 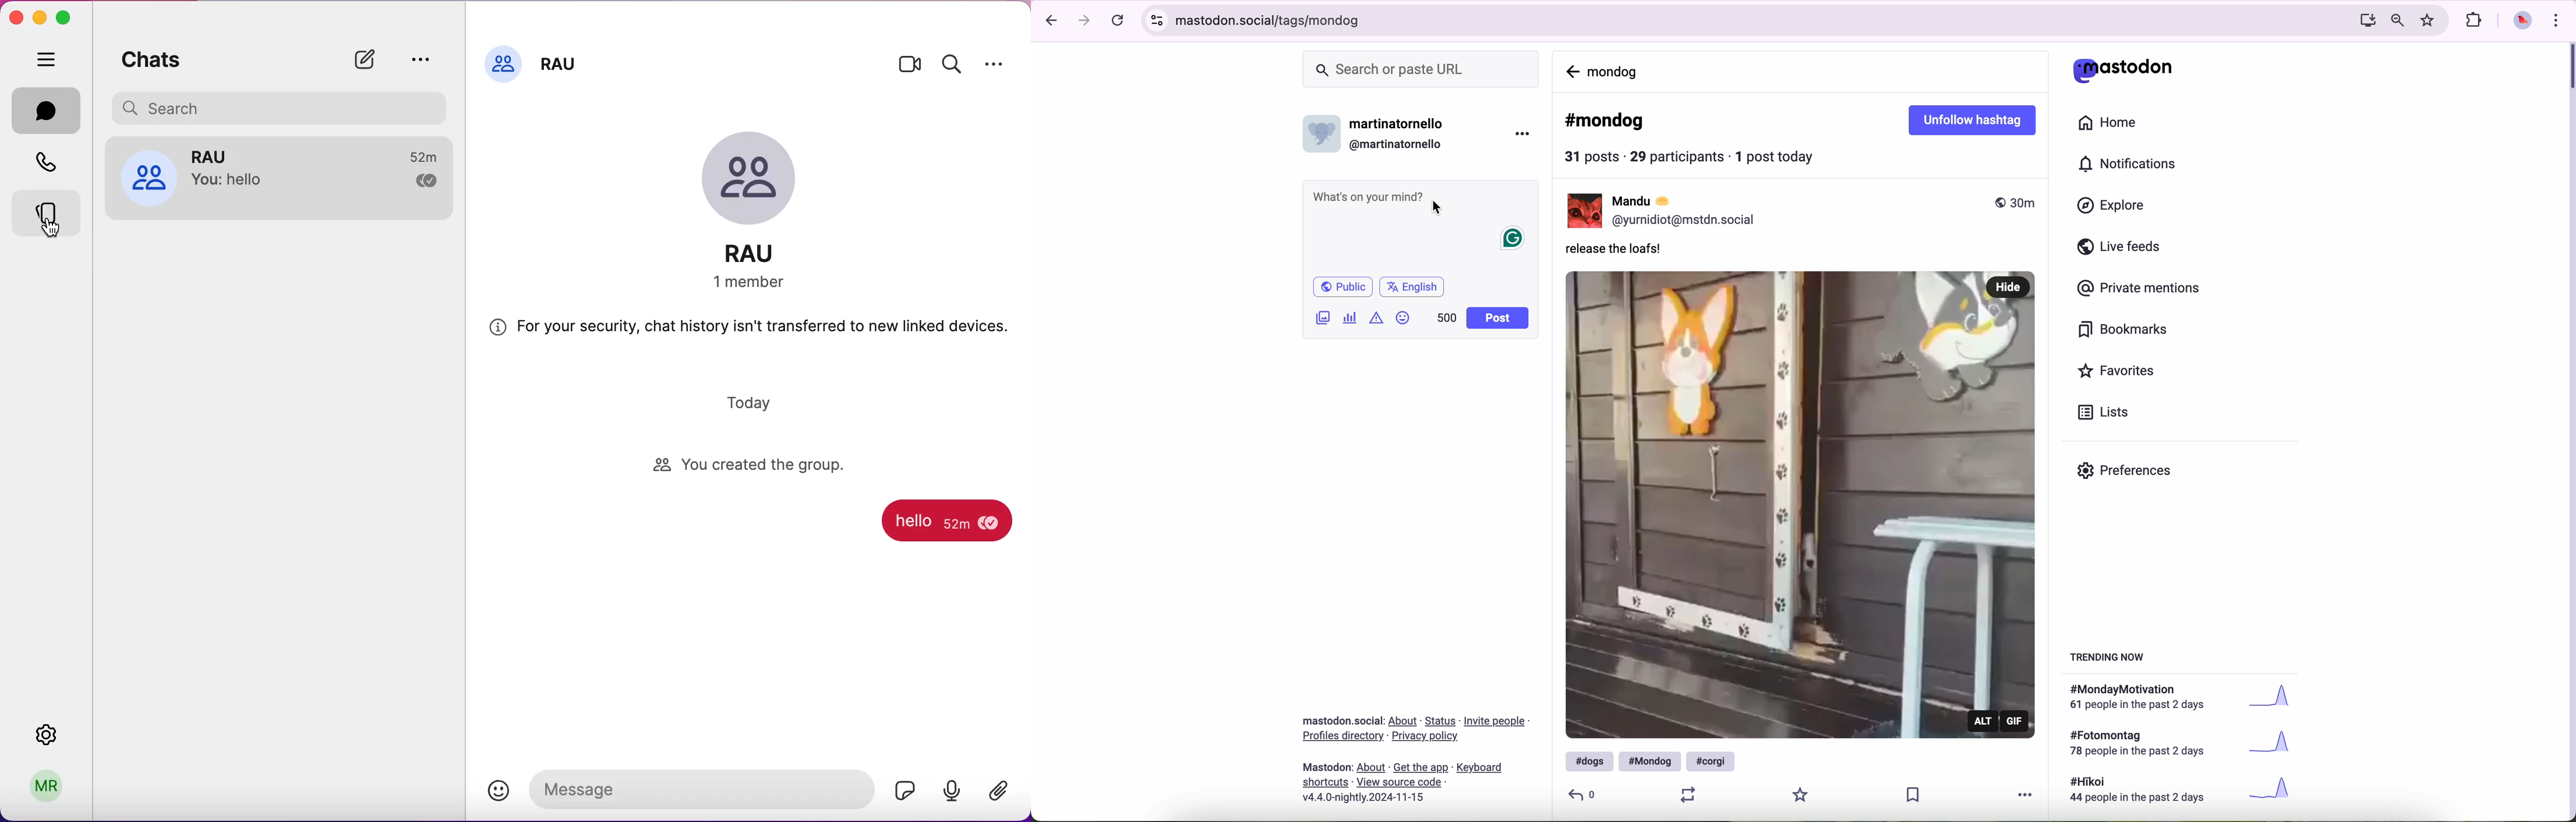 I want to click on 31 posts, so click(x=1594, y=159).